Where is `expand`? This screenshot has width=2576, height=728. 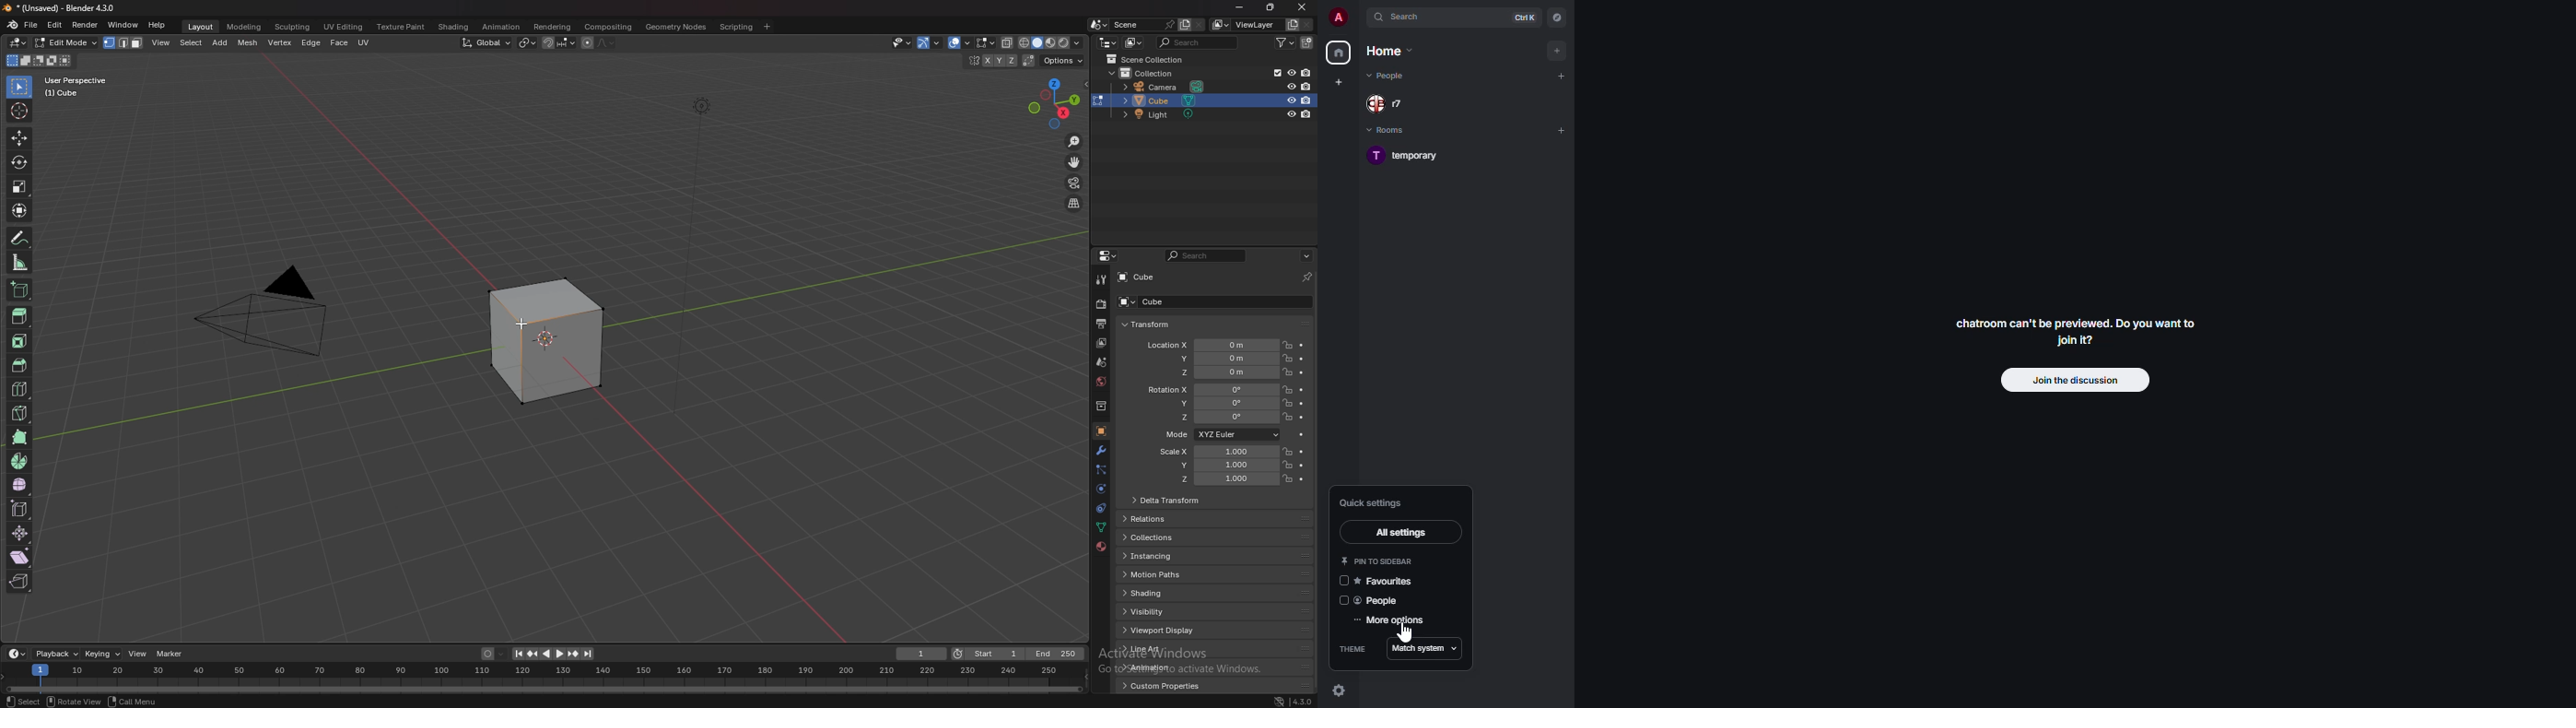
expand is located at coordinates (1360, 18).